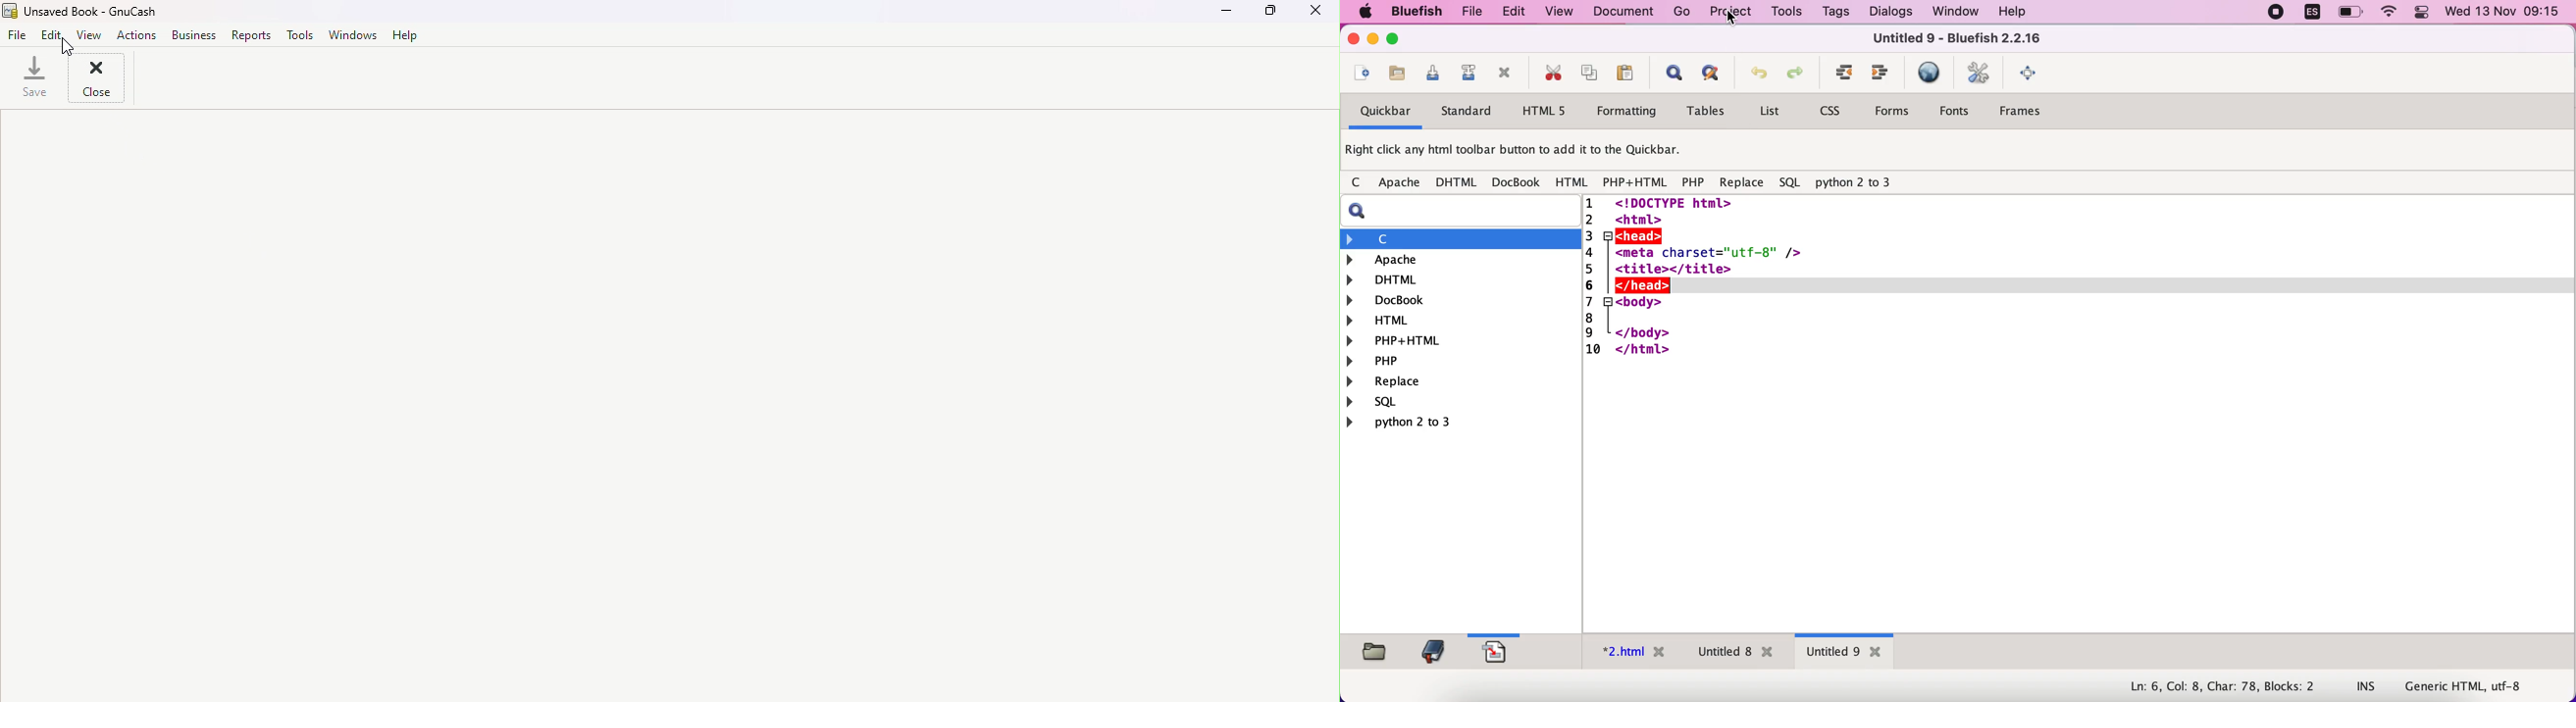  Describe the element at coordinates (1509, 12) in the screenshot. I see `edit` at that location.